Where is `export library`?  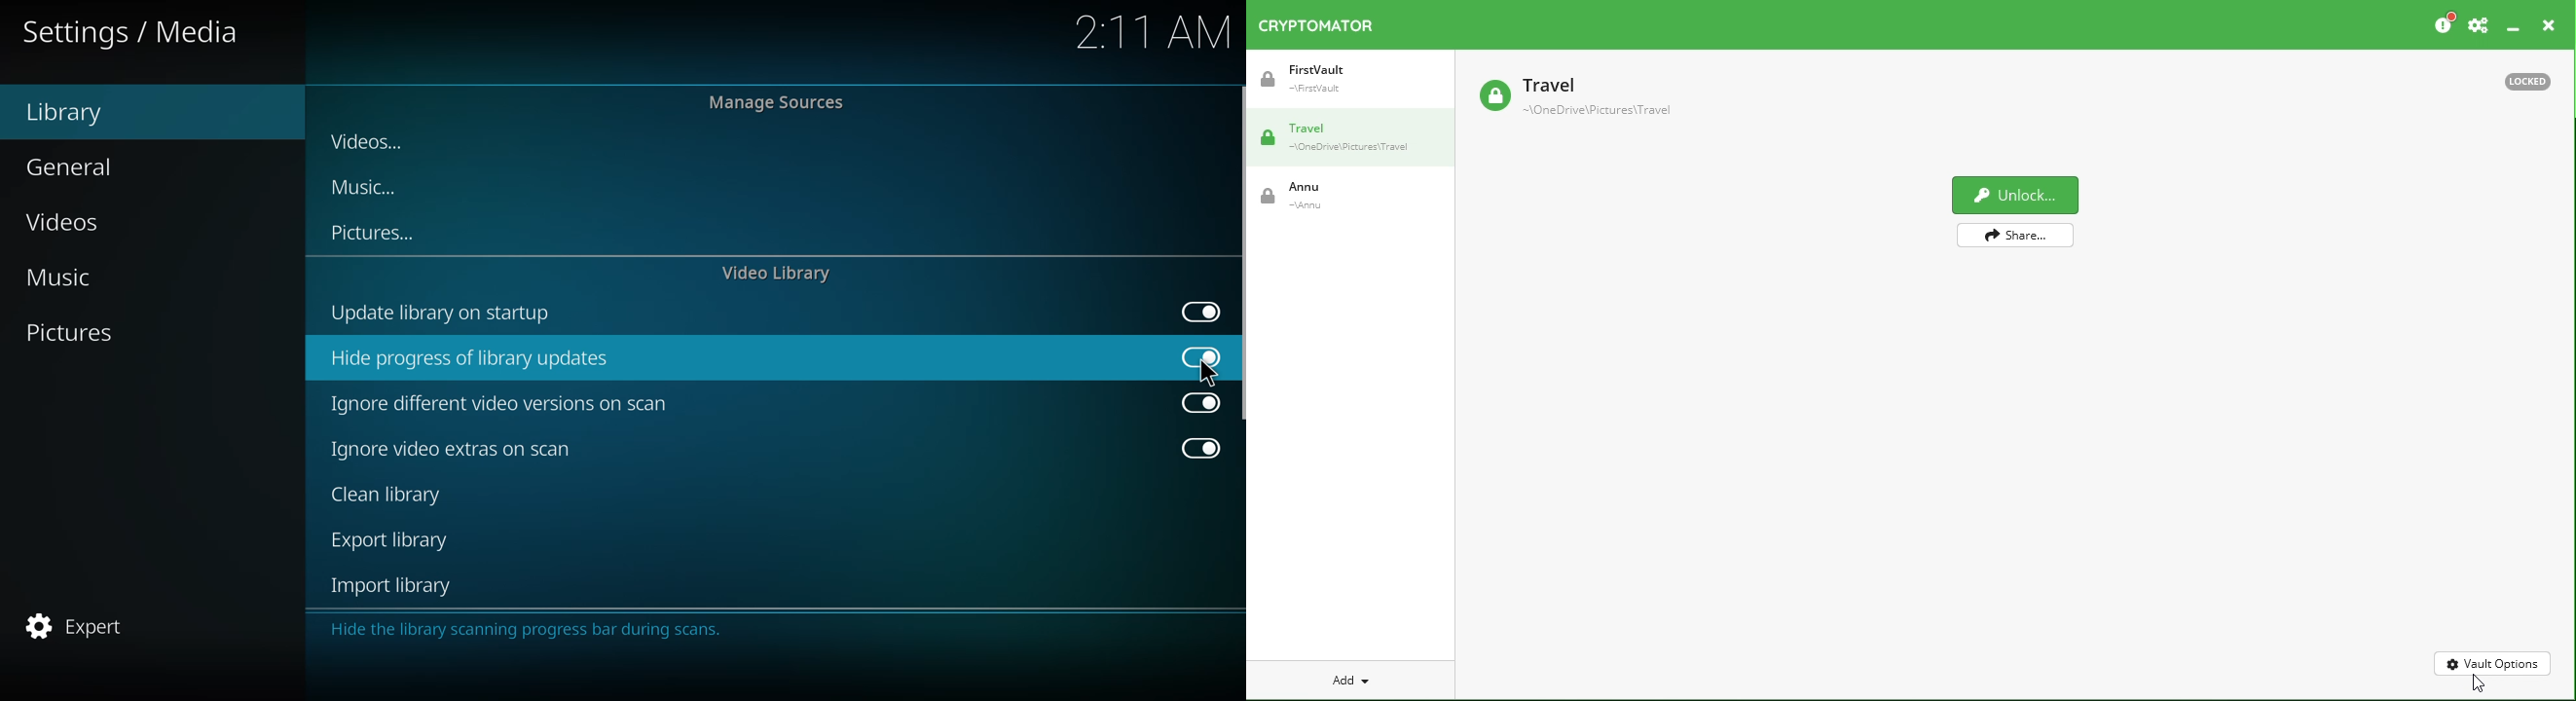 export library is located at coordinates (392, 542).